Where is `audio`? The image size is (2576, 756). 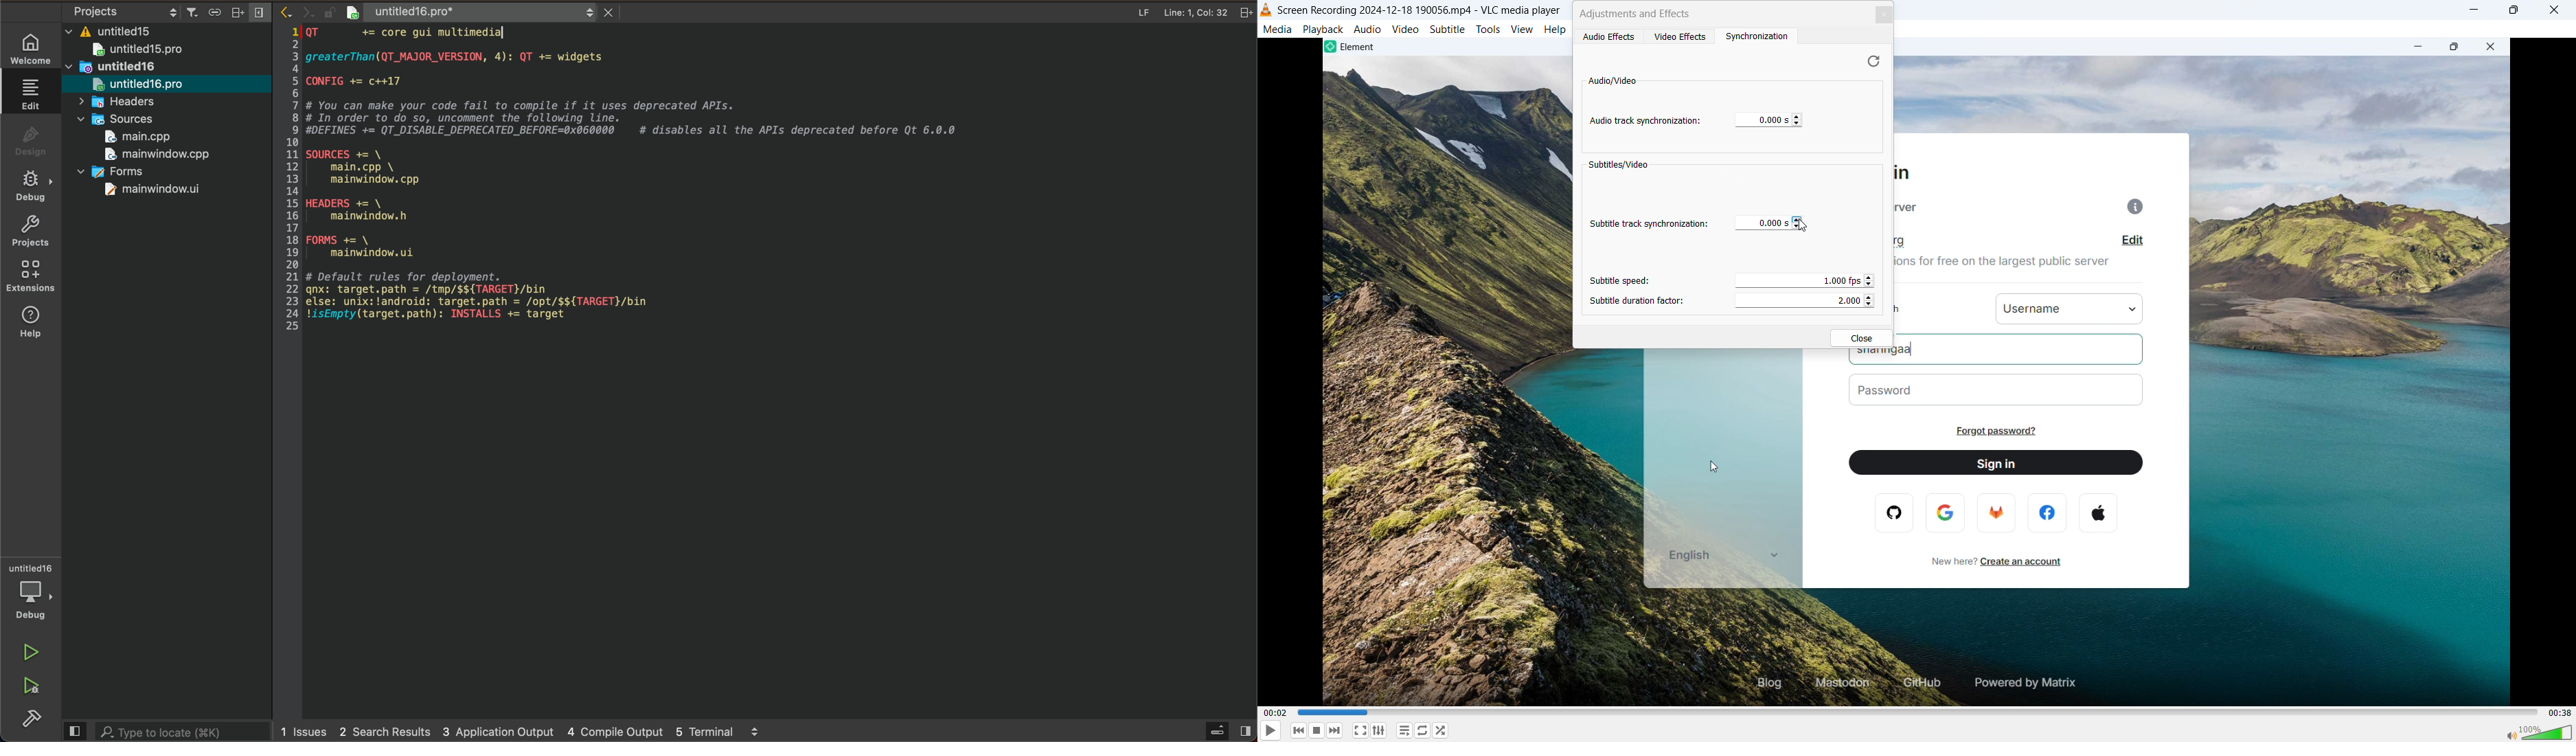 audio is located at coordinates (1367, 30).